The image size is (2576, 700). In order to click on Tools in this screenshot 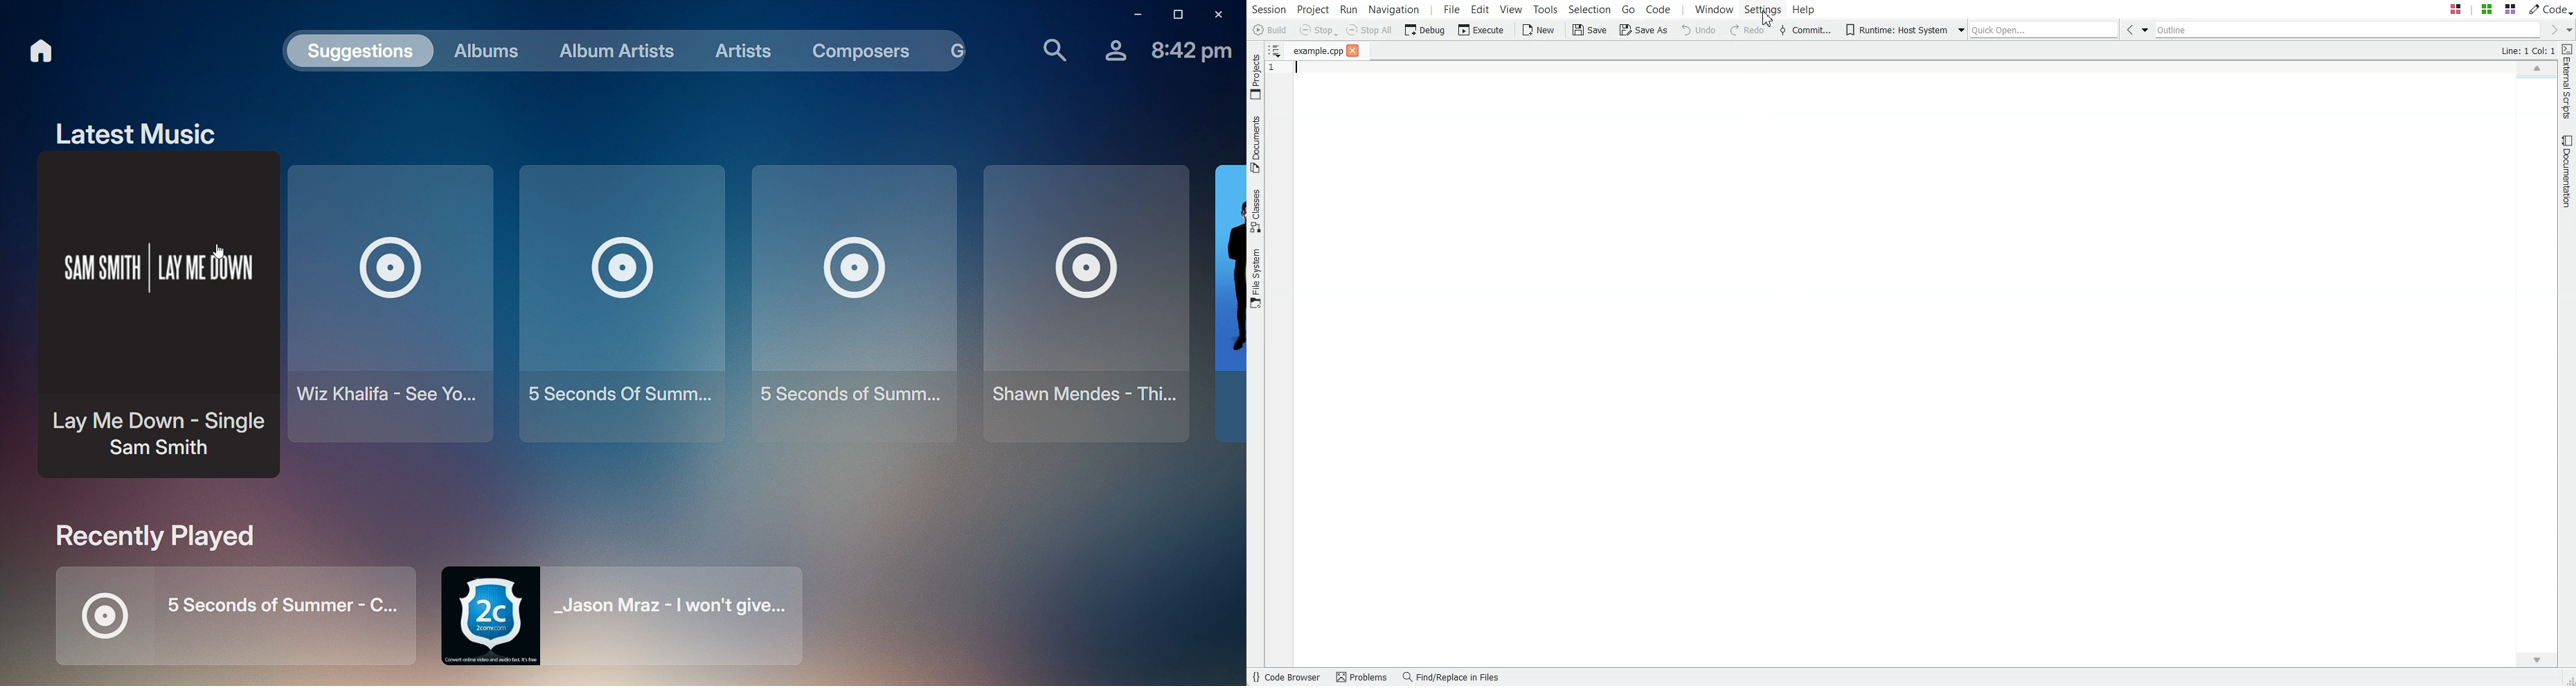, I will do `click(1545, 8)`.